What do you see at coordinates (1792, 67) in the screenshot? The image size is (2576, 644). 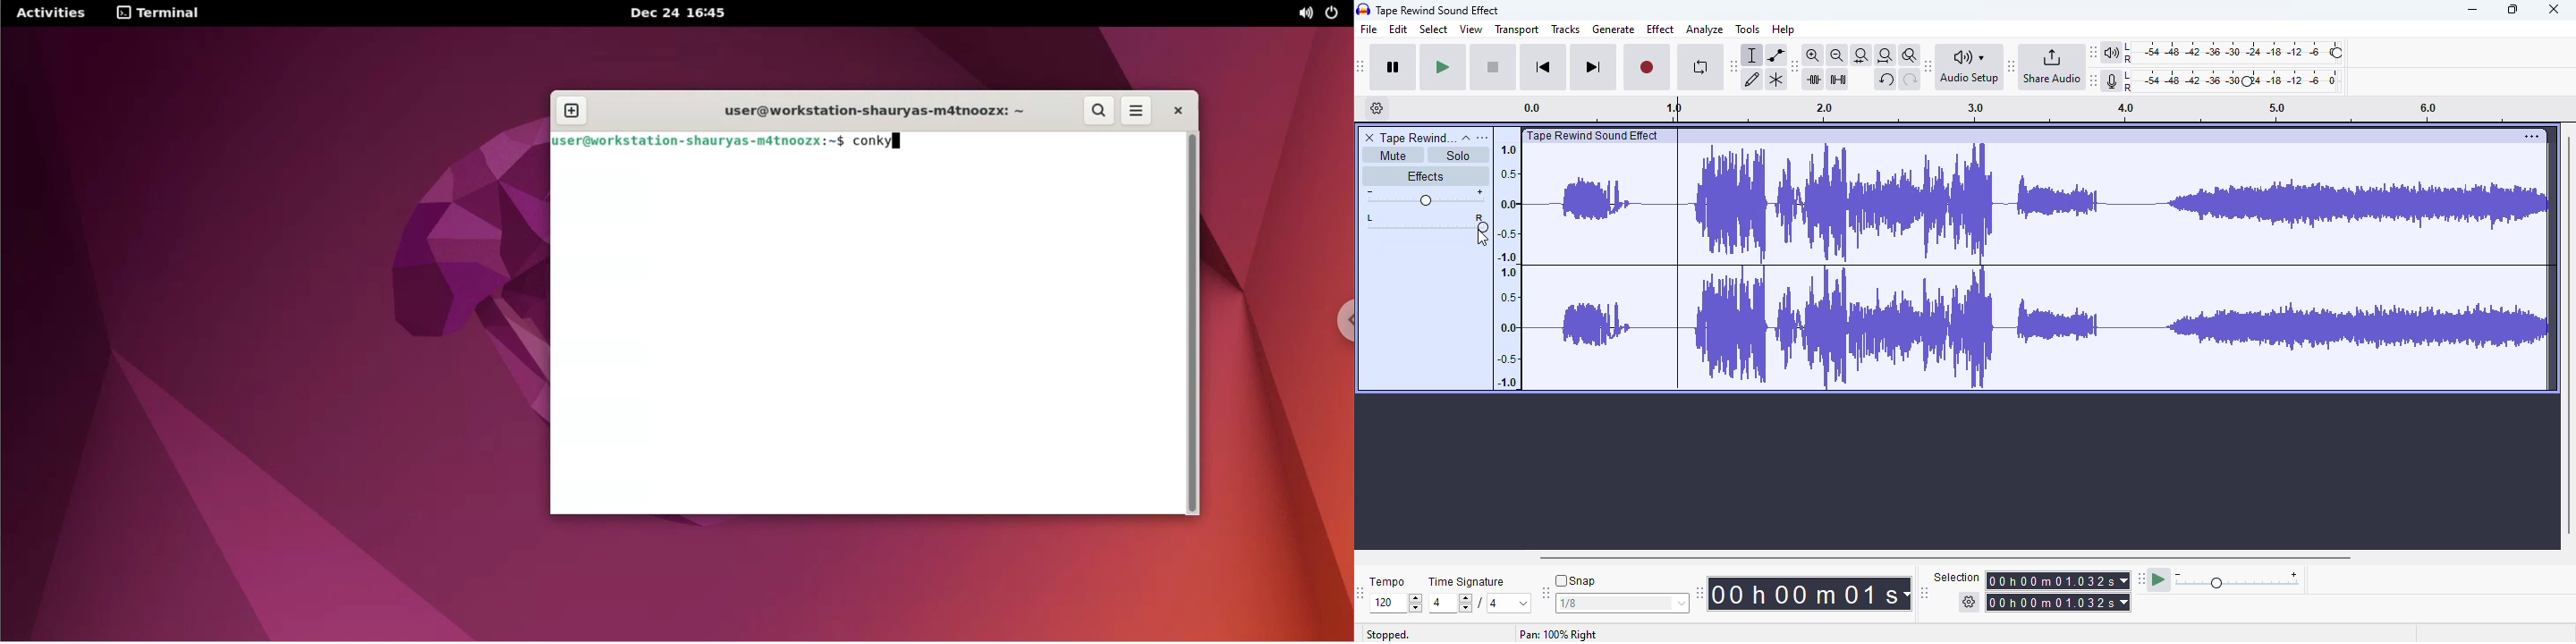 I see `audacity edit toolbar` at bounding box center [1792, 67].